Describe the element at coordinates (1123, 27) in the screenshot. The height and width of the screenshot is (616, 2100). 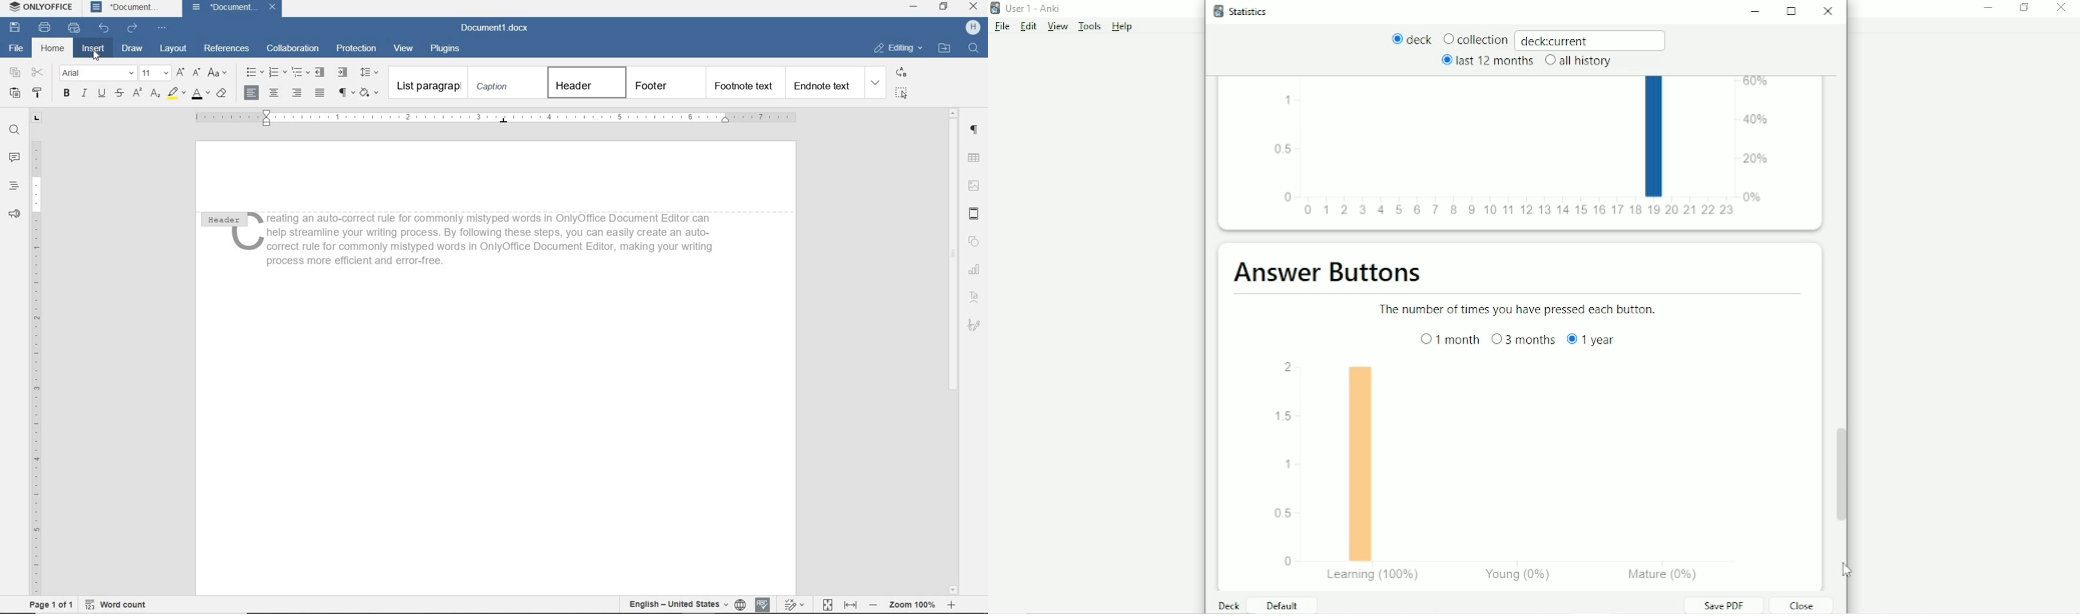
I see `Help` at that location.